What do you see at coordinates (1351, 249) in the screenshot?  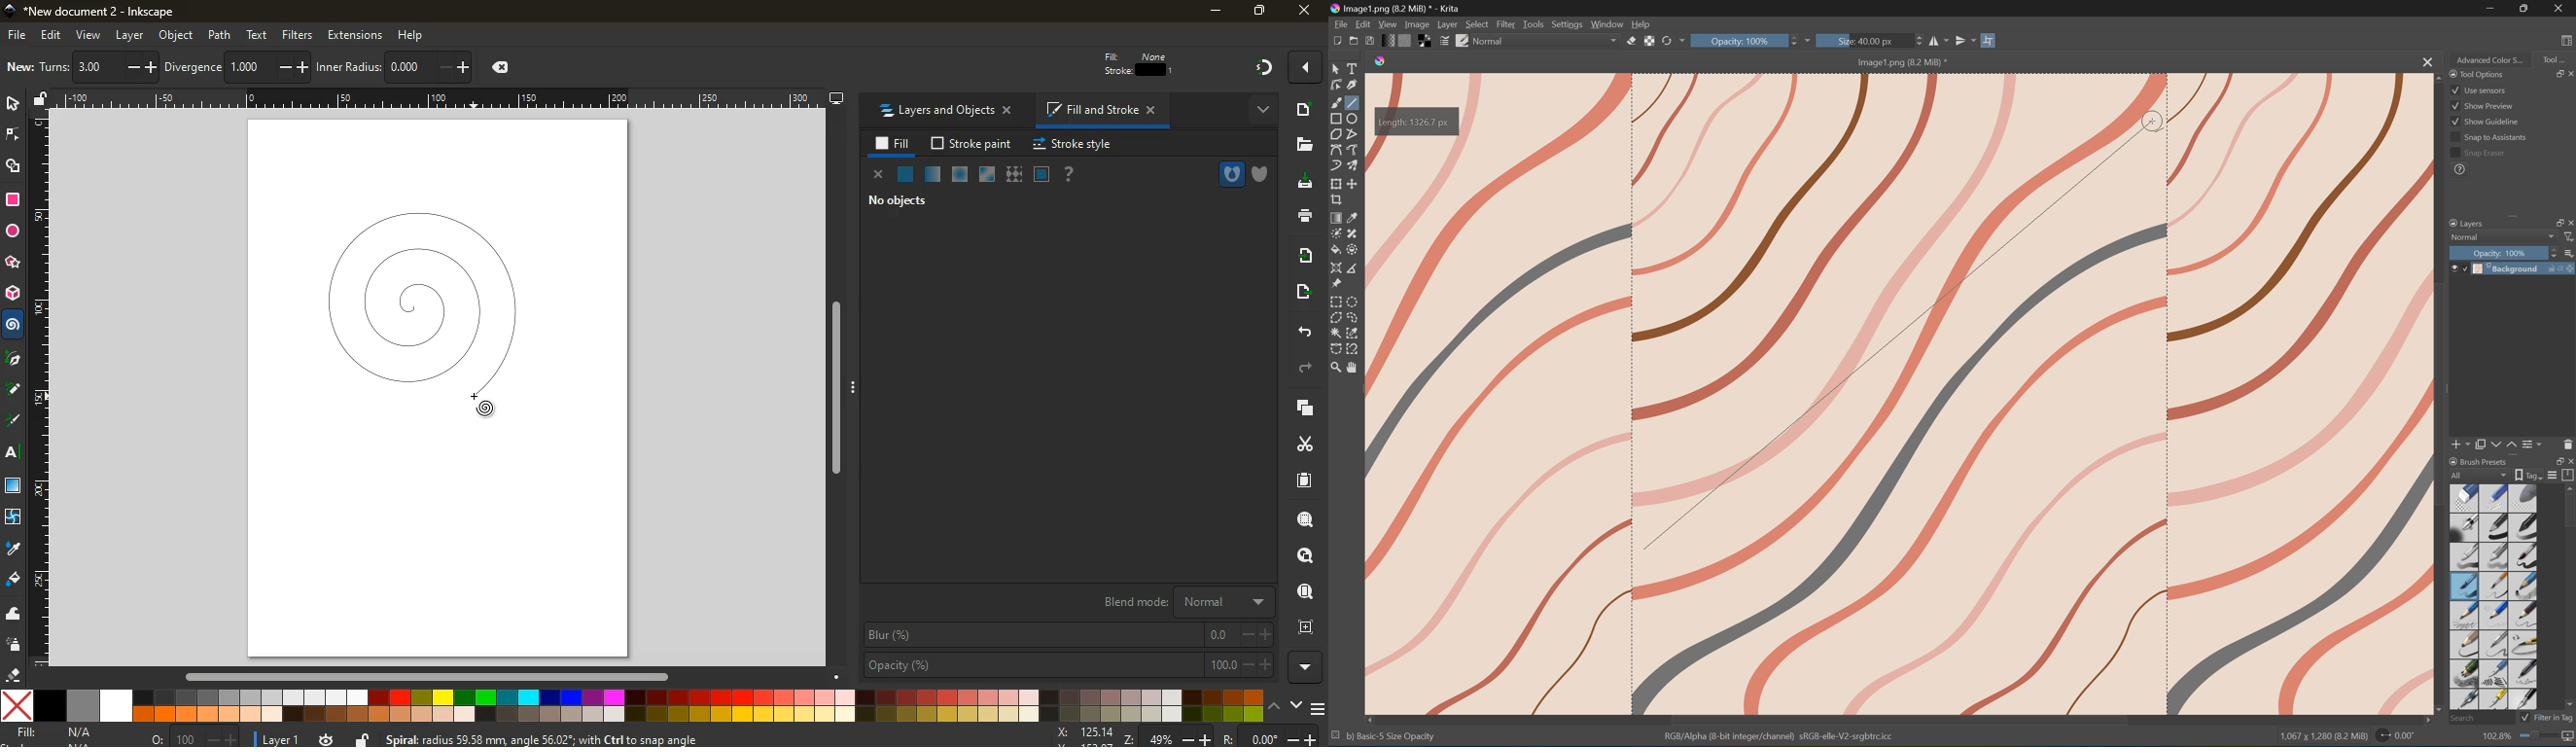 I see `Enclose and fill tool` at bounding box center [1351, 249].